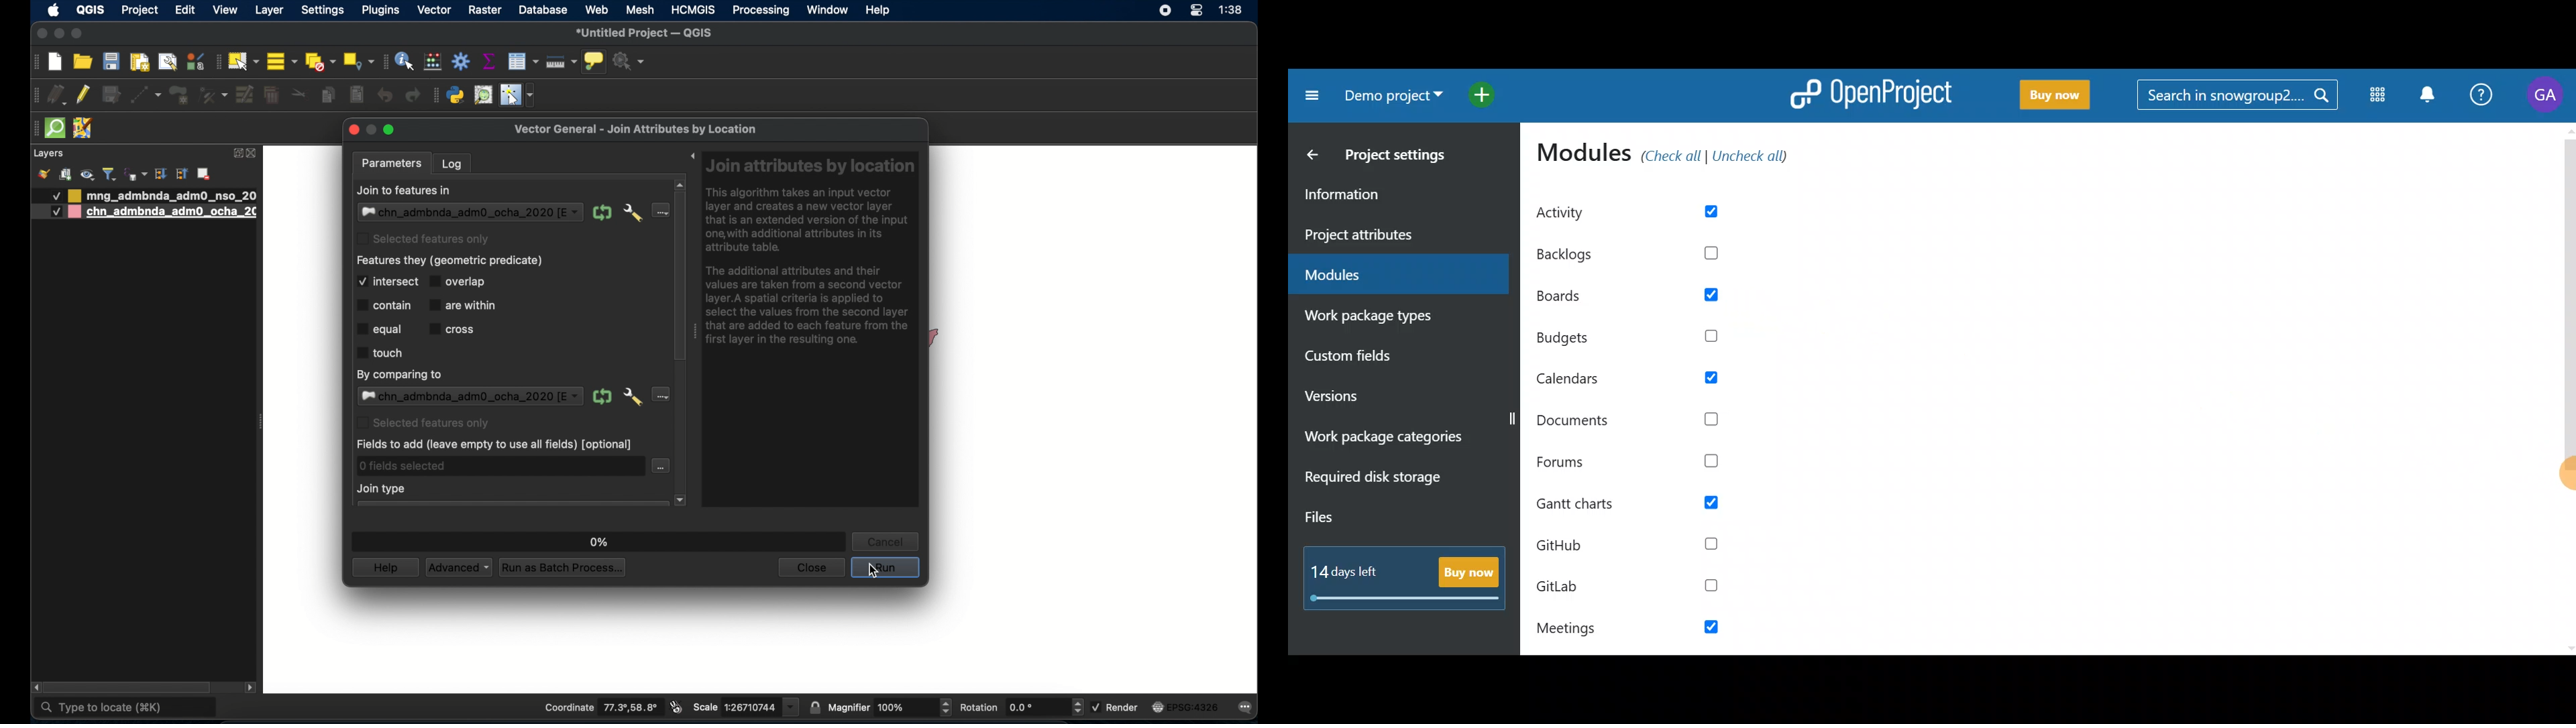  I want to click on vector, so click(437, 11).